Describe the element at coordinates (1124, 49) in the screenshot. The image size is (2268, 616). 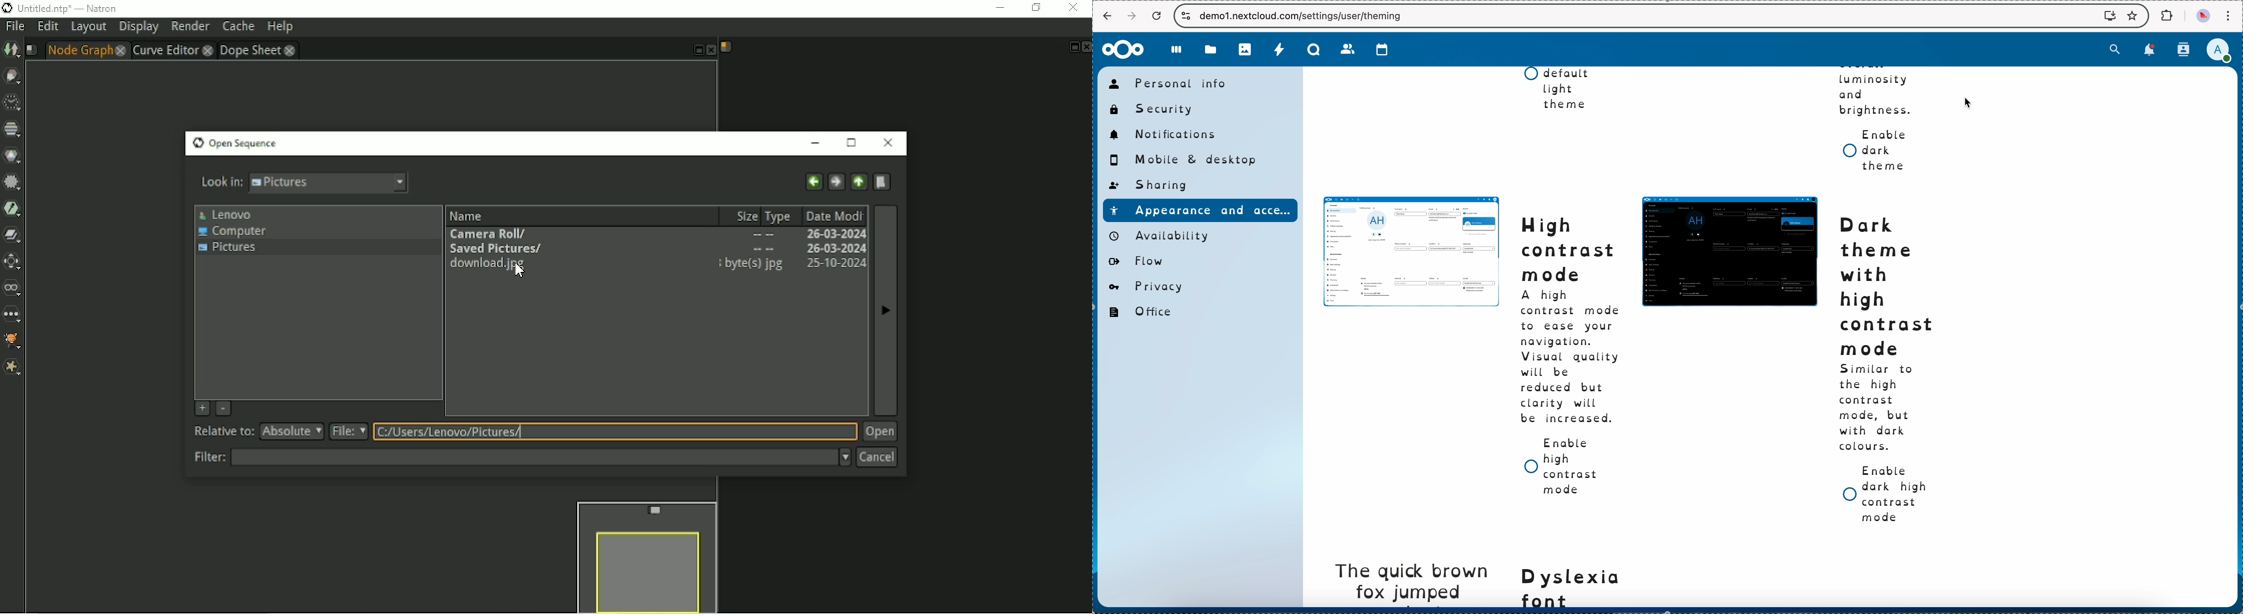
I see `Nextcloud logo` at that location.